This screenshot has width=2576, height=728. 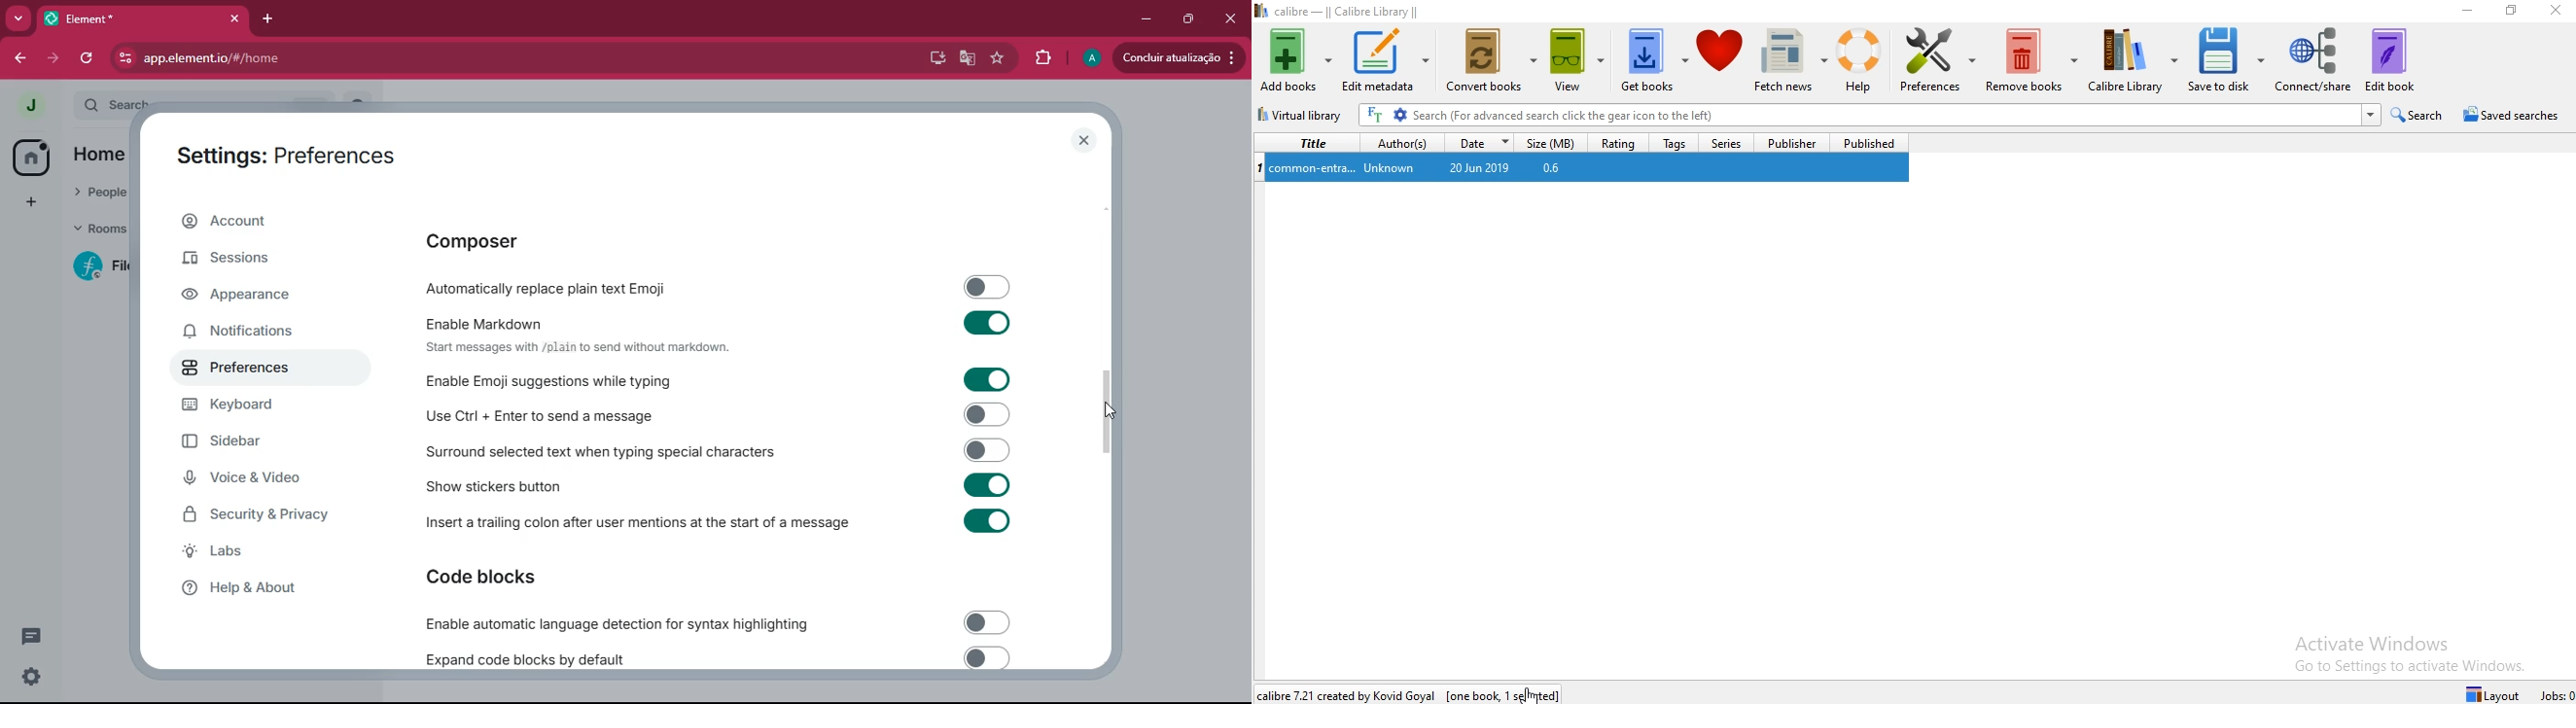 I want to click on View, so click(x=1577, y=62).